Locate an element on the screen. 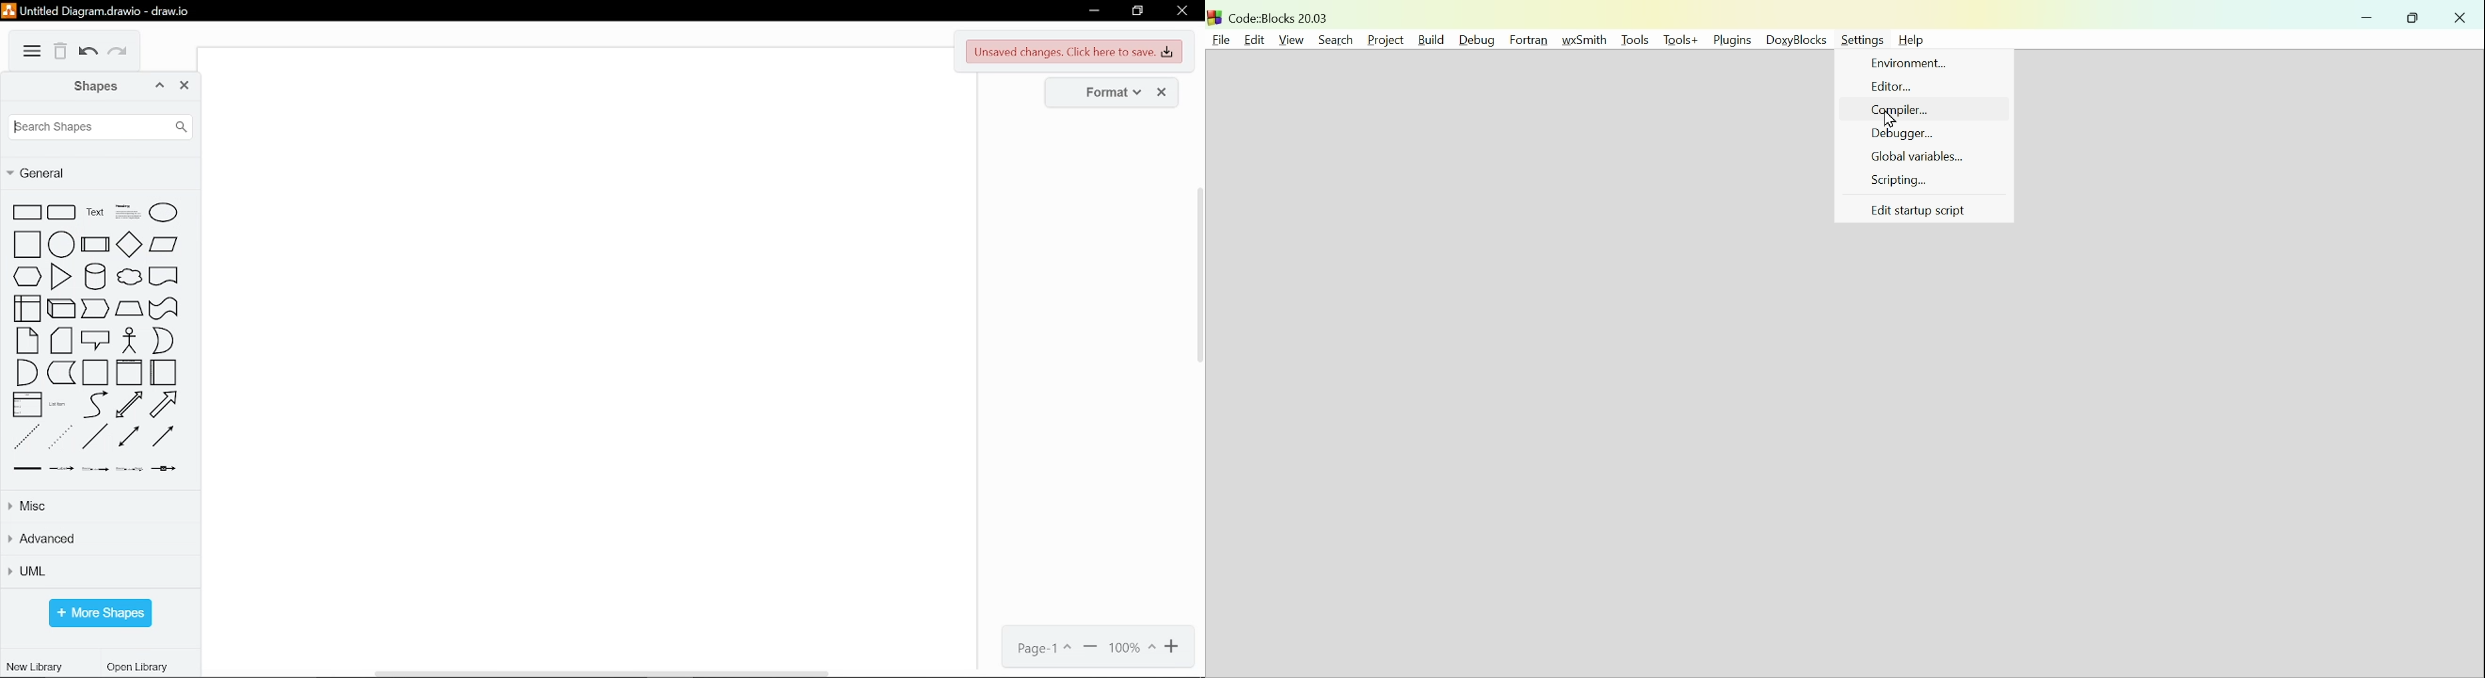 The image size is (2492, 700). bidirectional arrow is located at coordinates (130, 405).